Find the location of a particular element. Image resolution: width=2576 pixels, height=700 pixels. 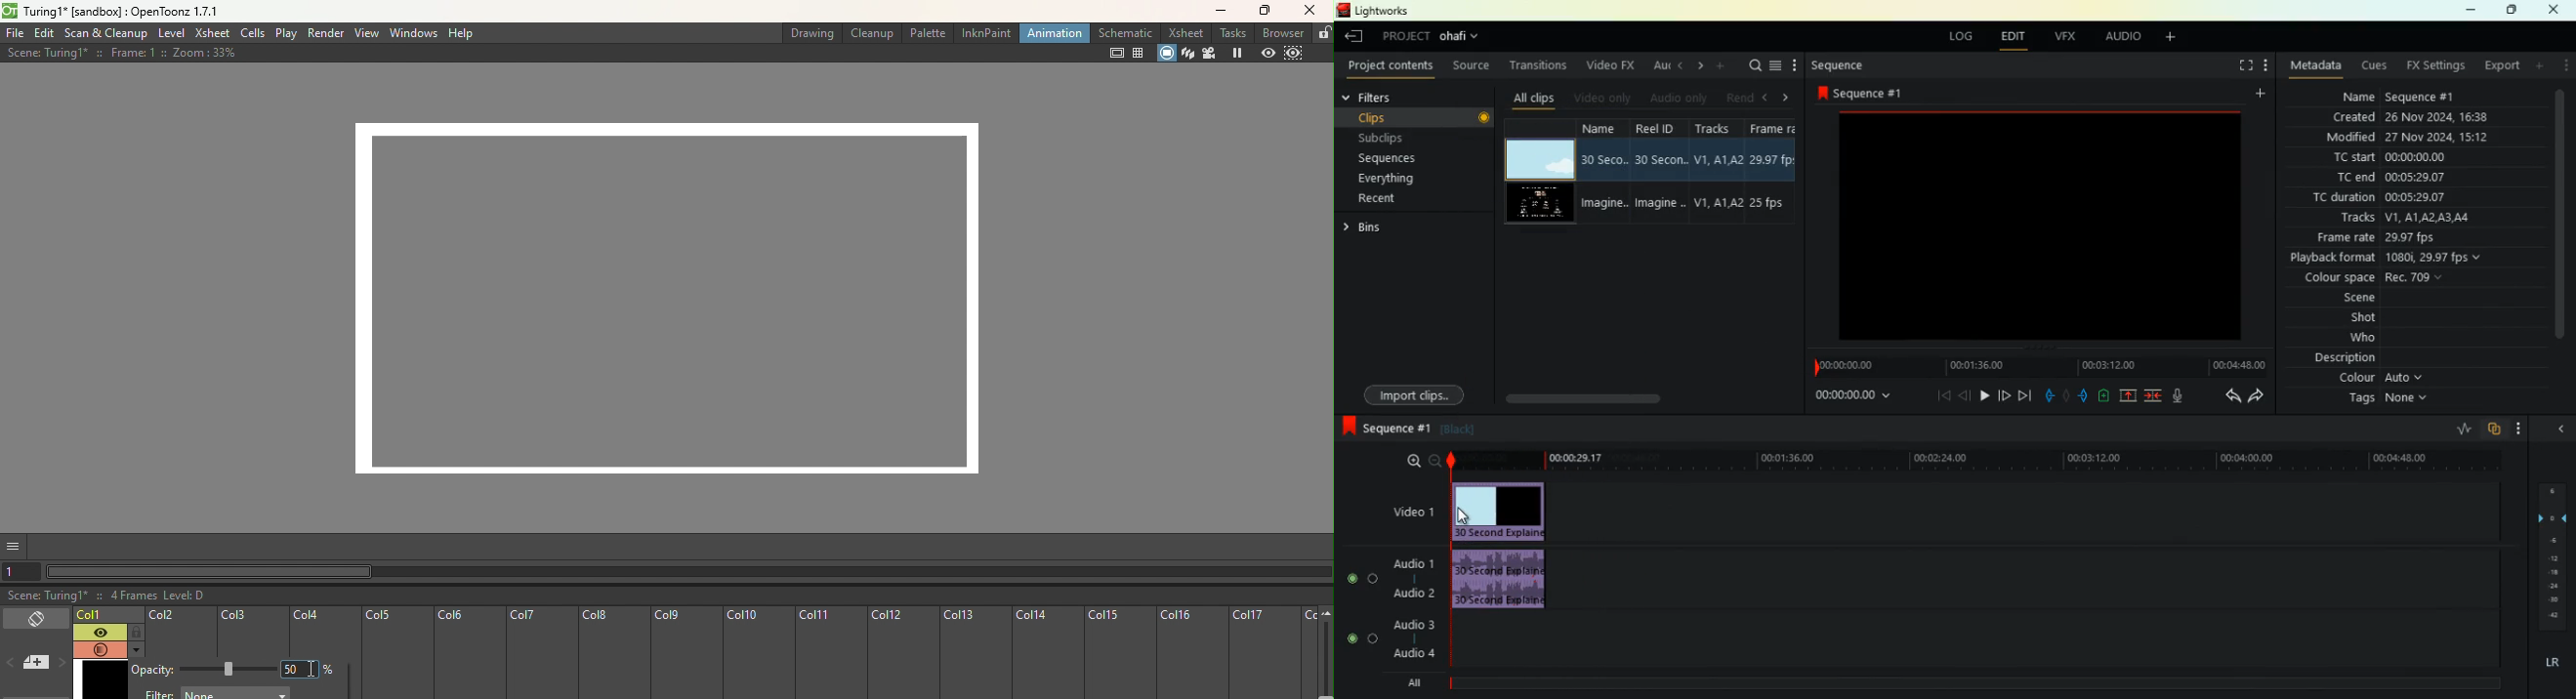

modified is located at coordinates (2404, 138).